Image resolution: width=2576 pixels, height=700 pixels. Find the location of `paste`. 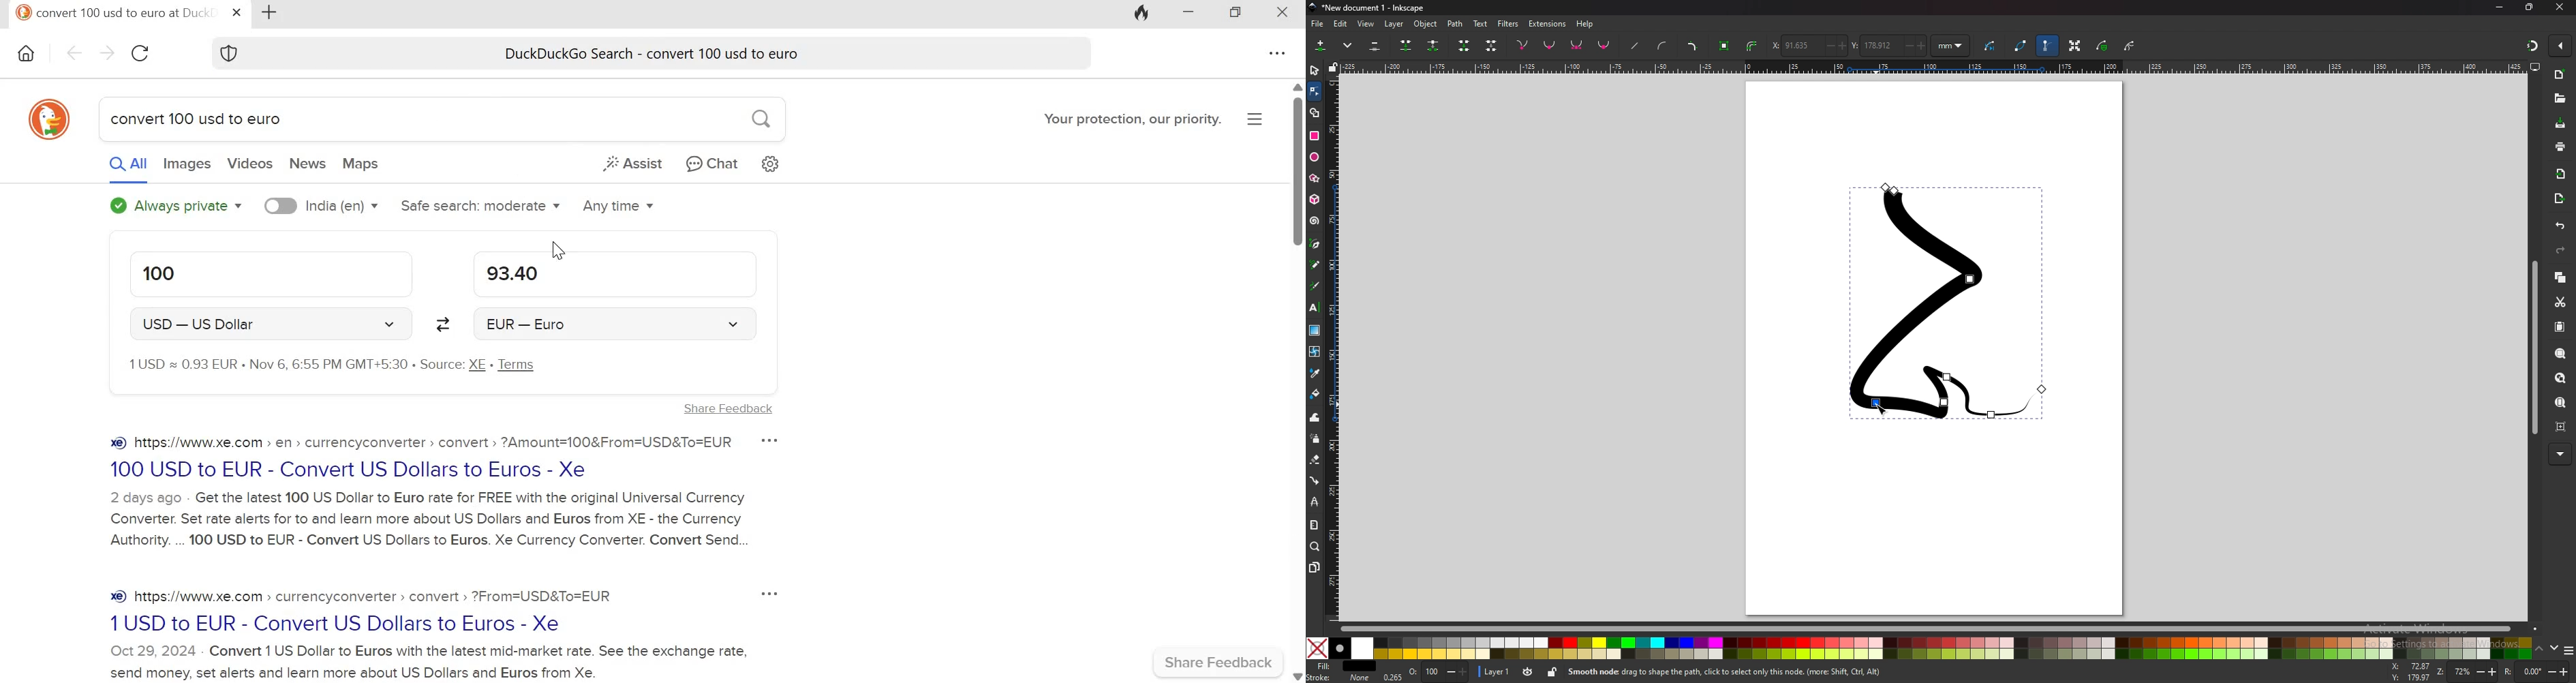

paste is located at coordinates (2560, 326).